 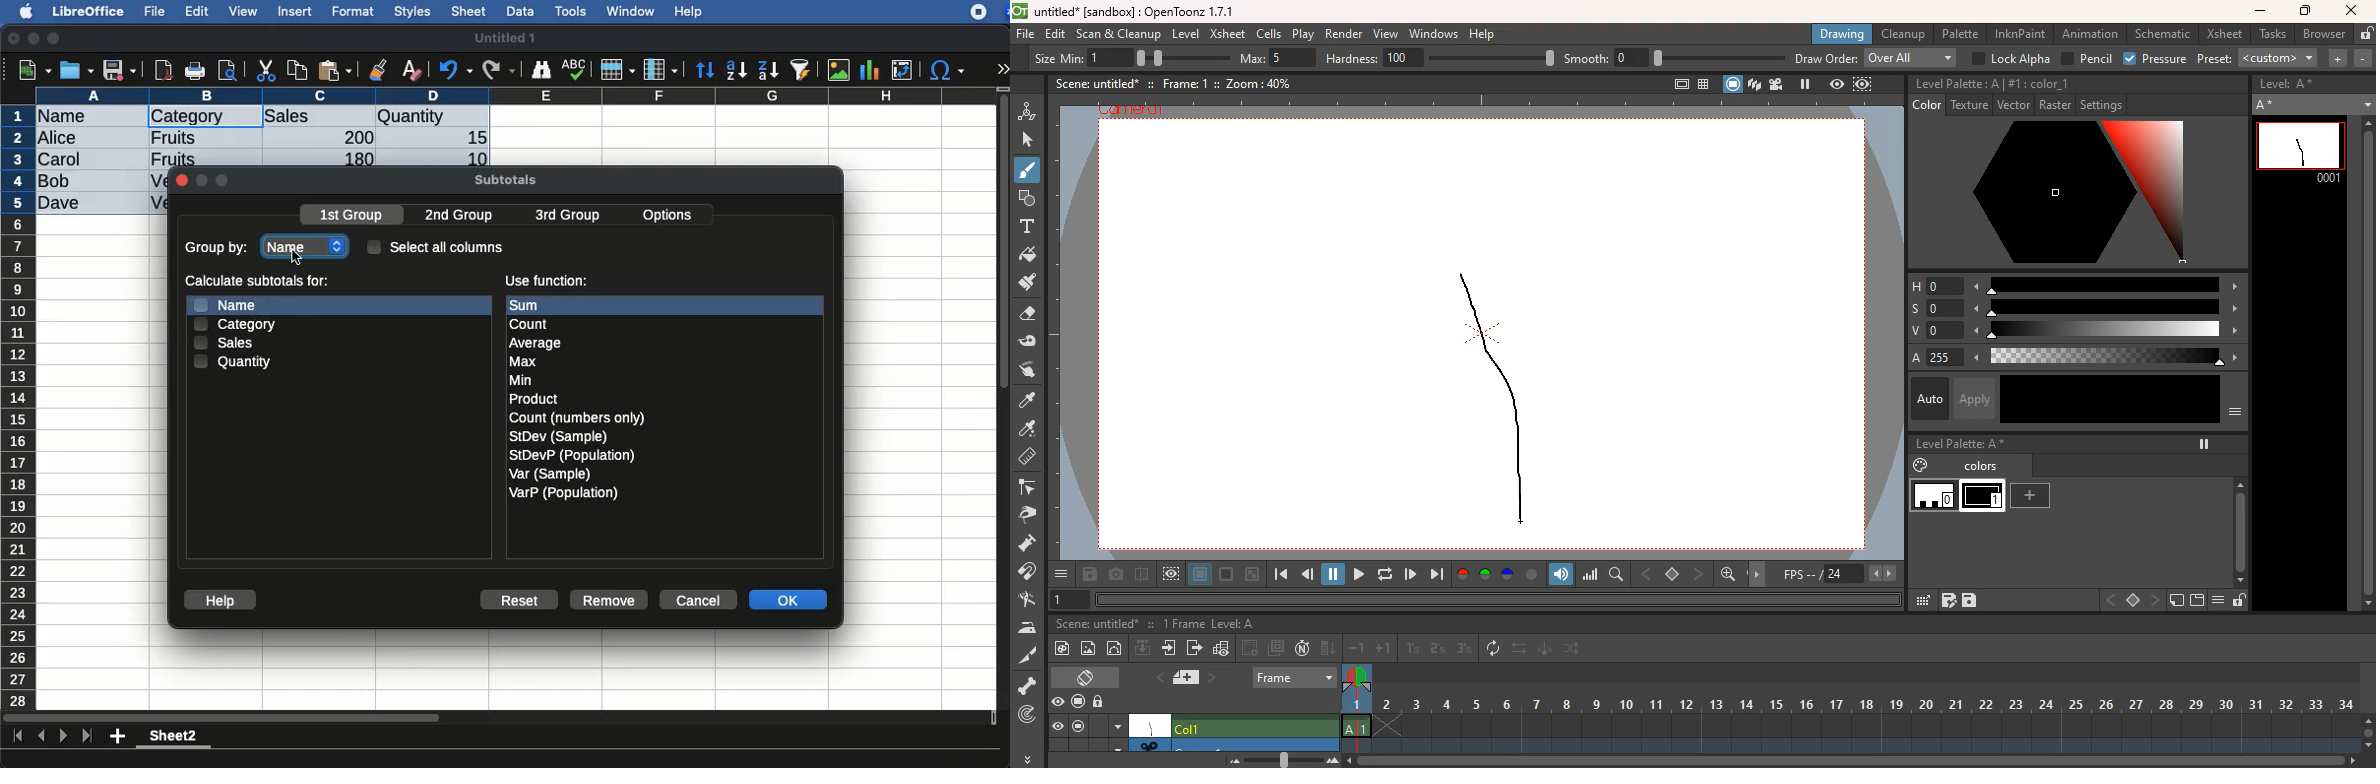 What do you see at coordinates (1497, 599) in the screenshot?
I see `horizontal scrollbar` at bounding box center [1497, 599].